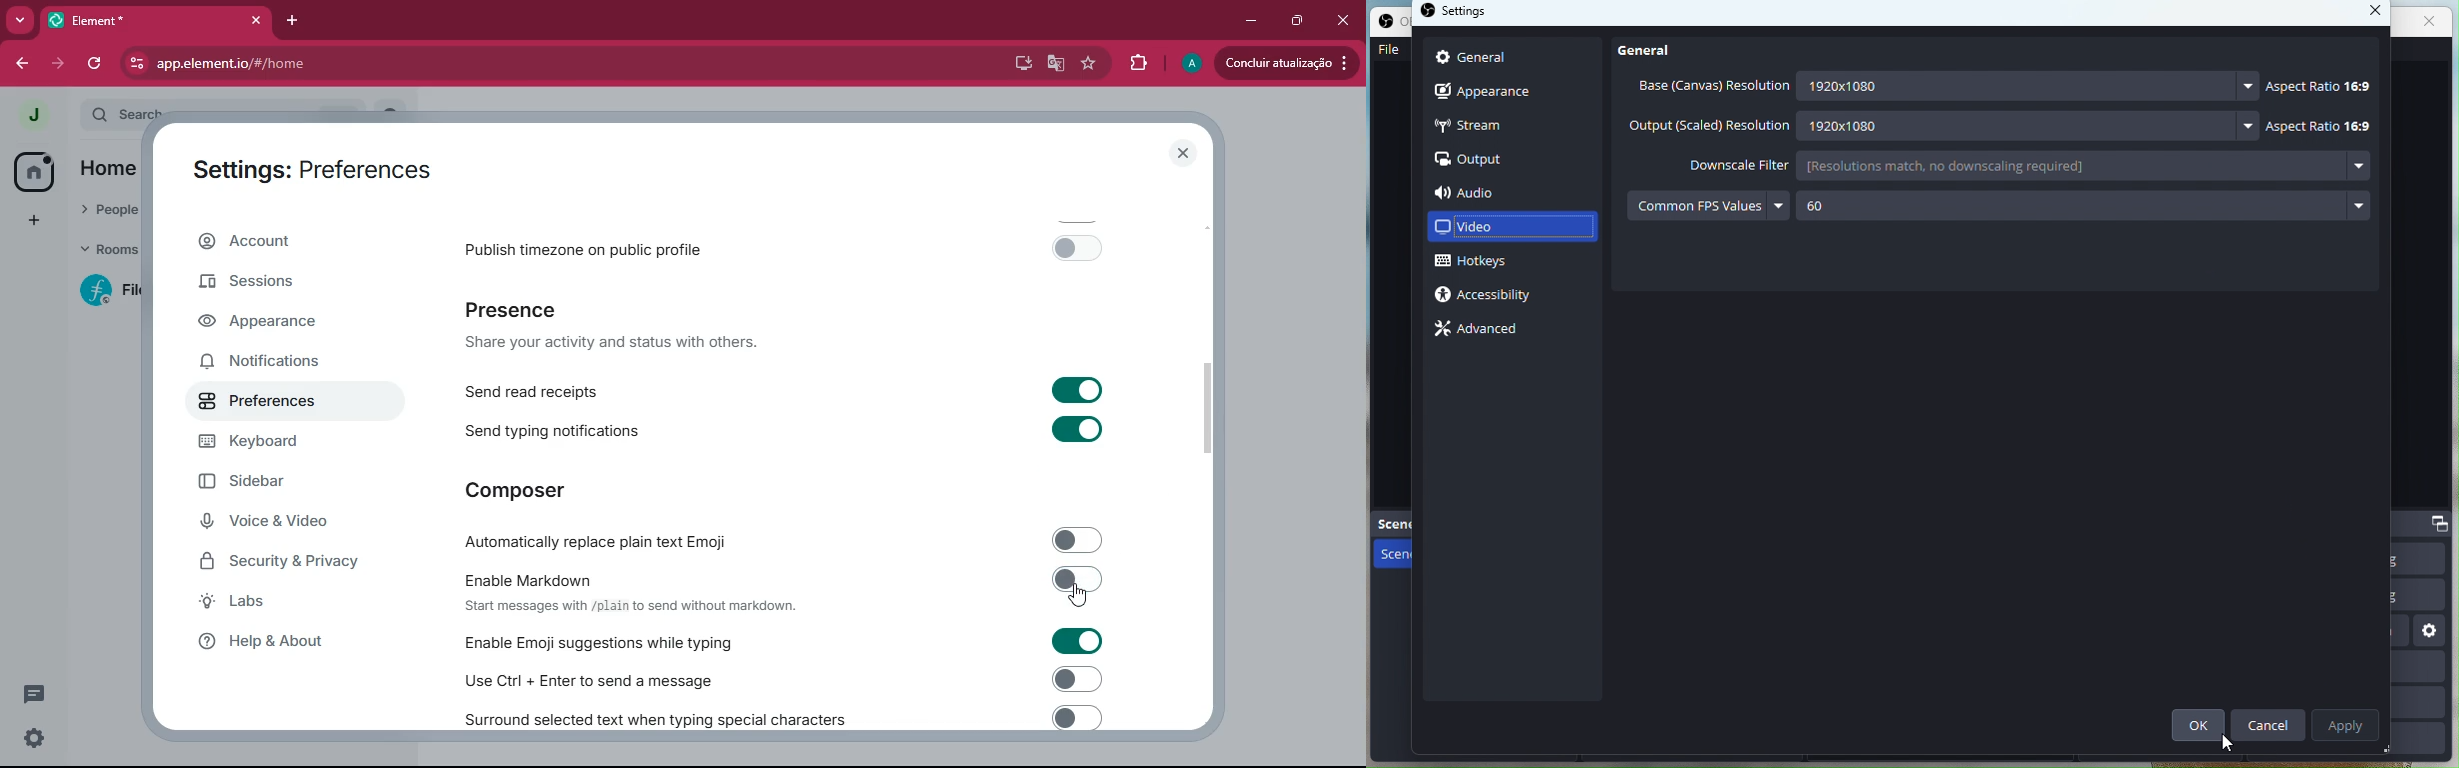 Image resolution: width=2464 pixels, height=784 pixels. What do you see at coordinates (277, 245) in the screenshot?
I see `account` at bounding box center [277, 245].